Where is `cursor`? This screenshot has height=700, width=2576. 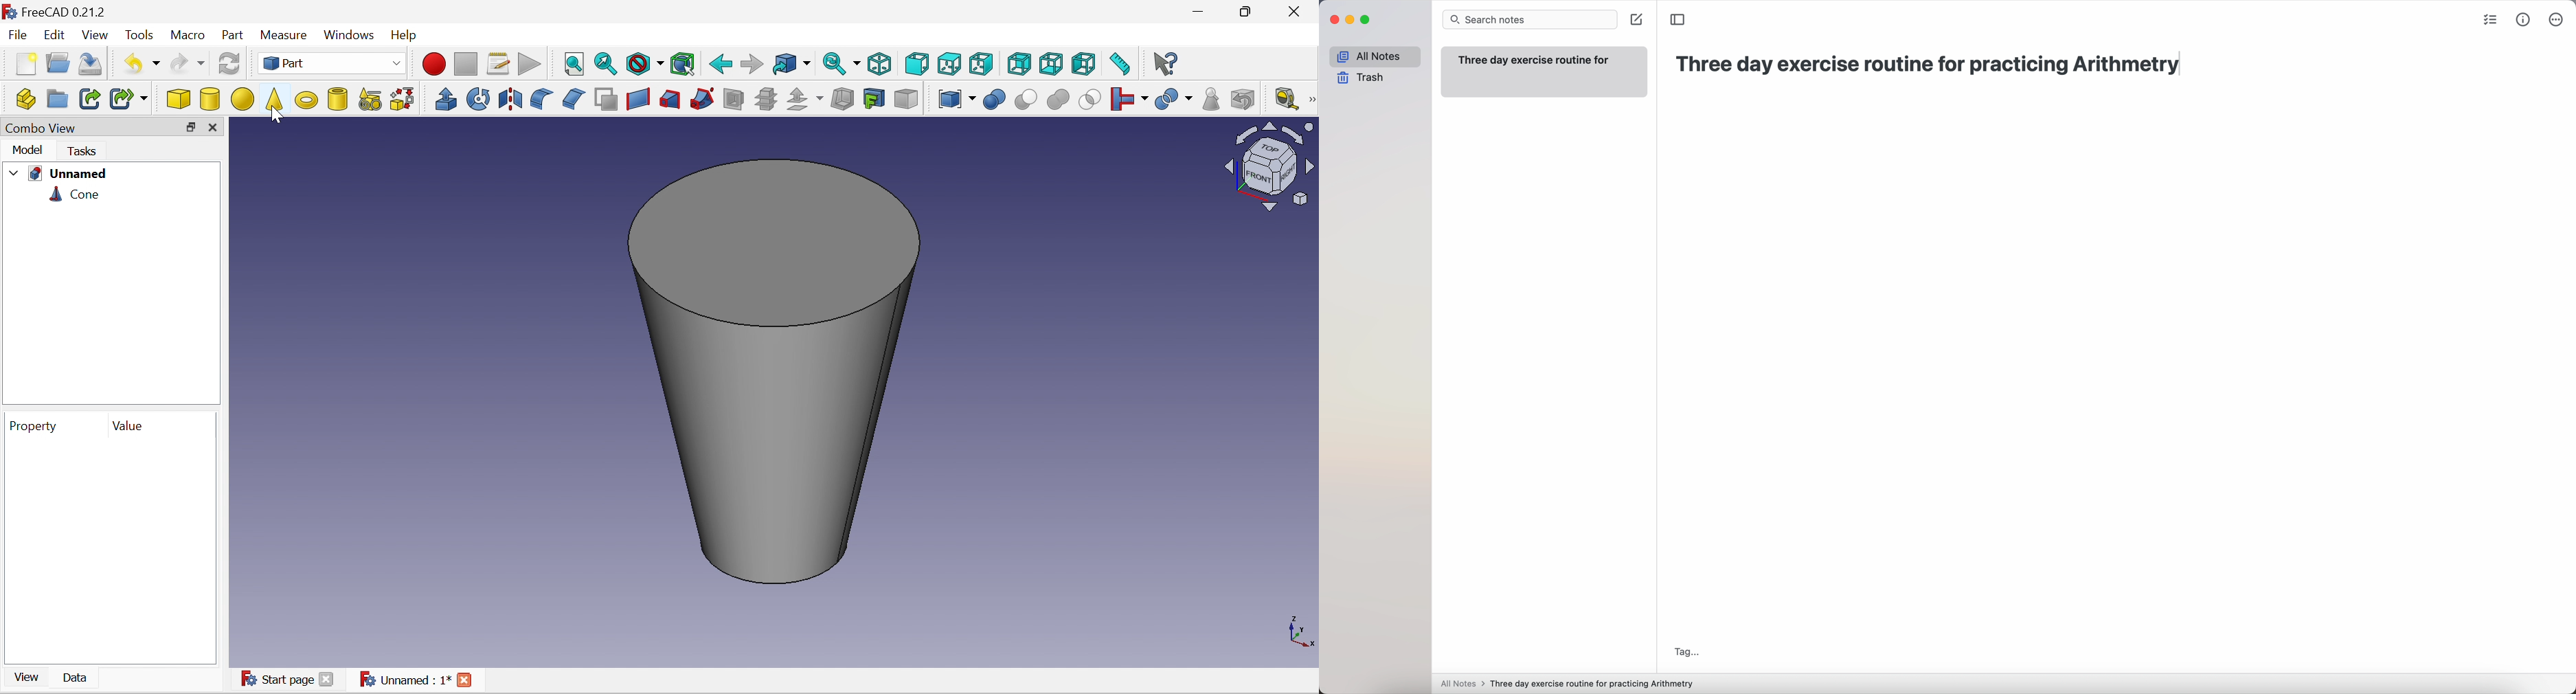
cursor is located at coordinates (278, 120).